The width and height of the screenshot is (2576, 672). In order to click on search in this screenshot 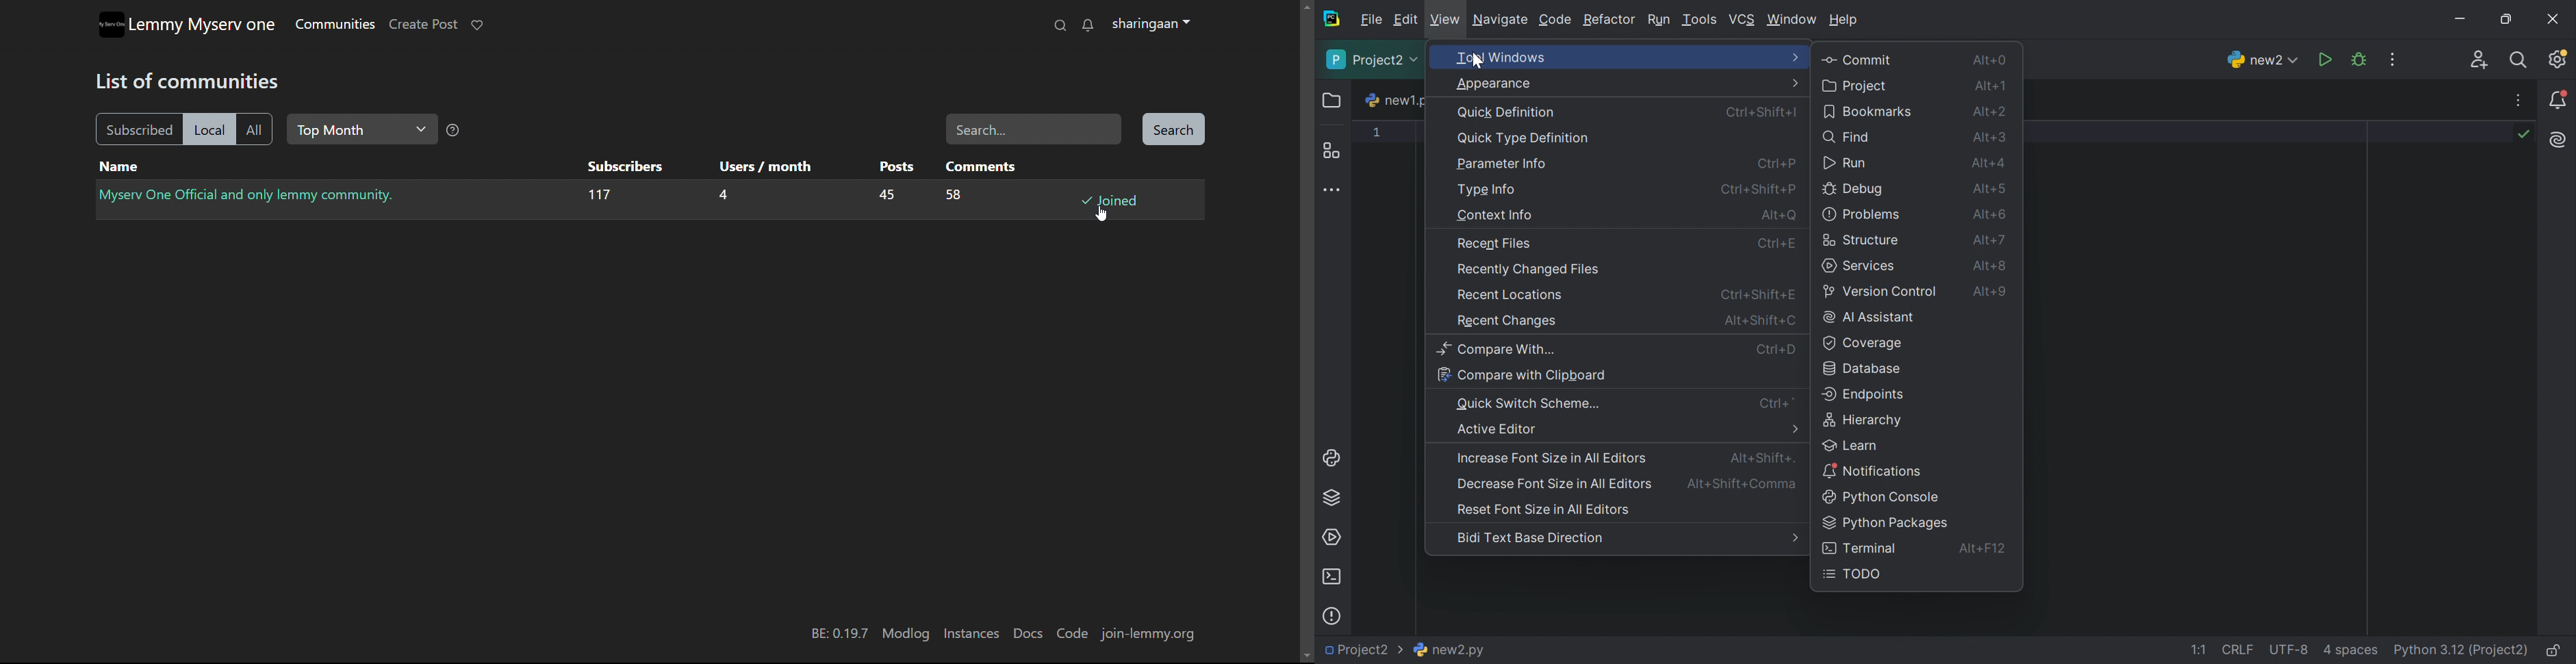, I will do `click(1059, 25)`.